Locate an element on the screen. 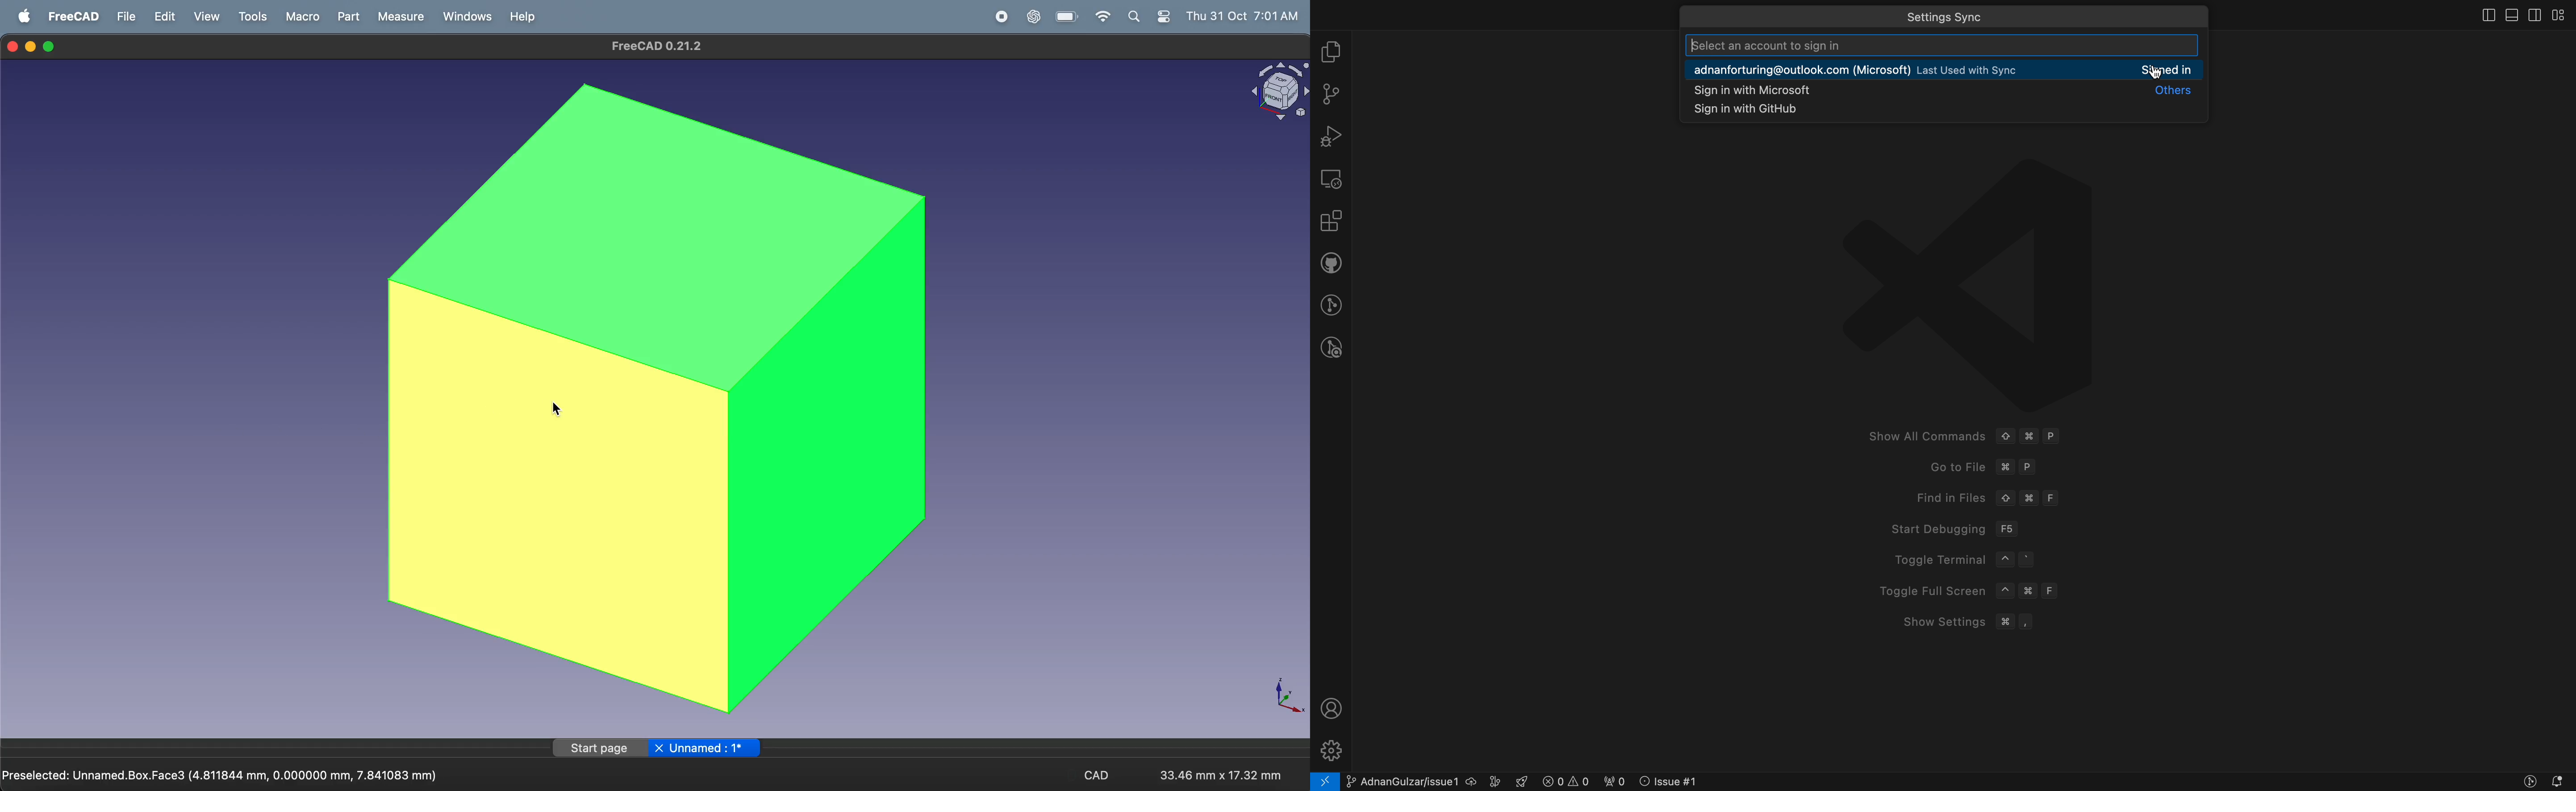   is located at coordinates (2527, 783).